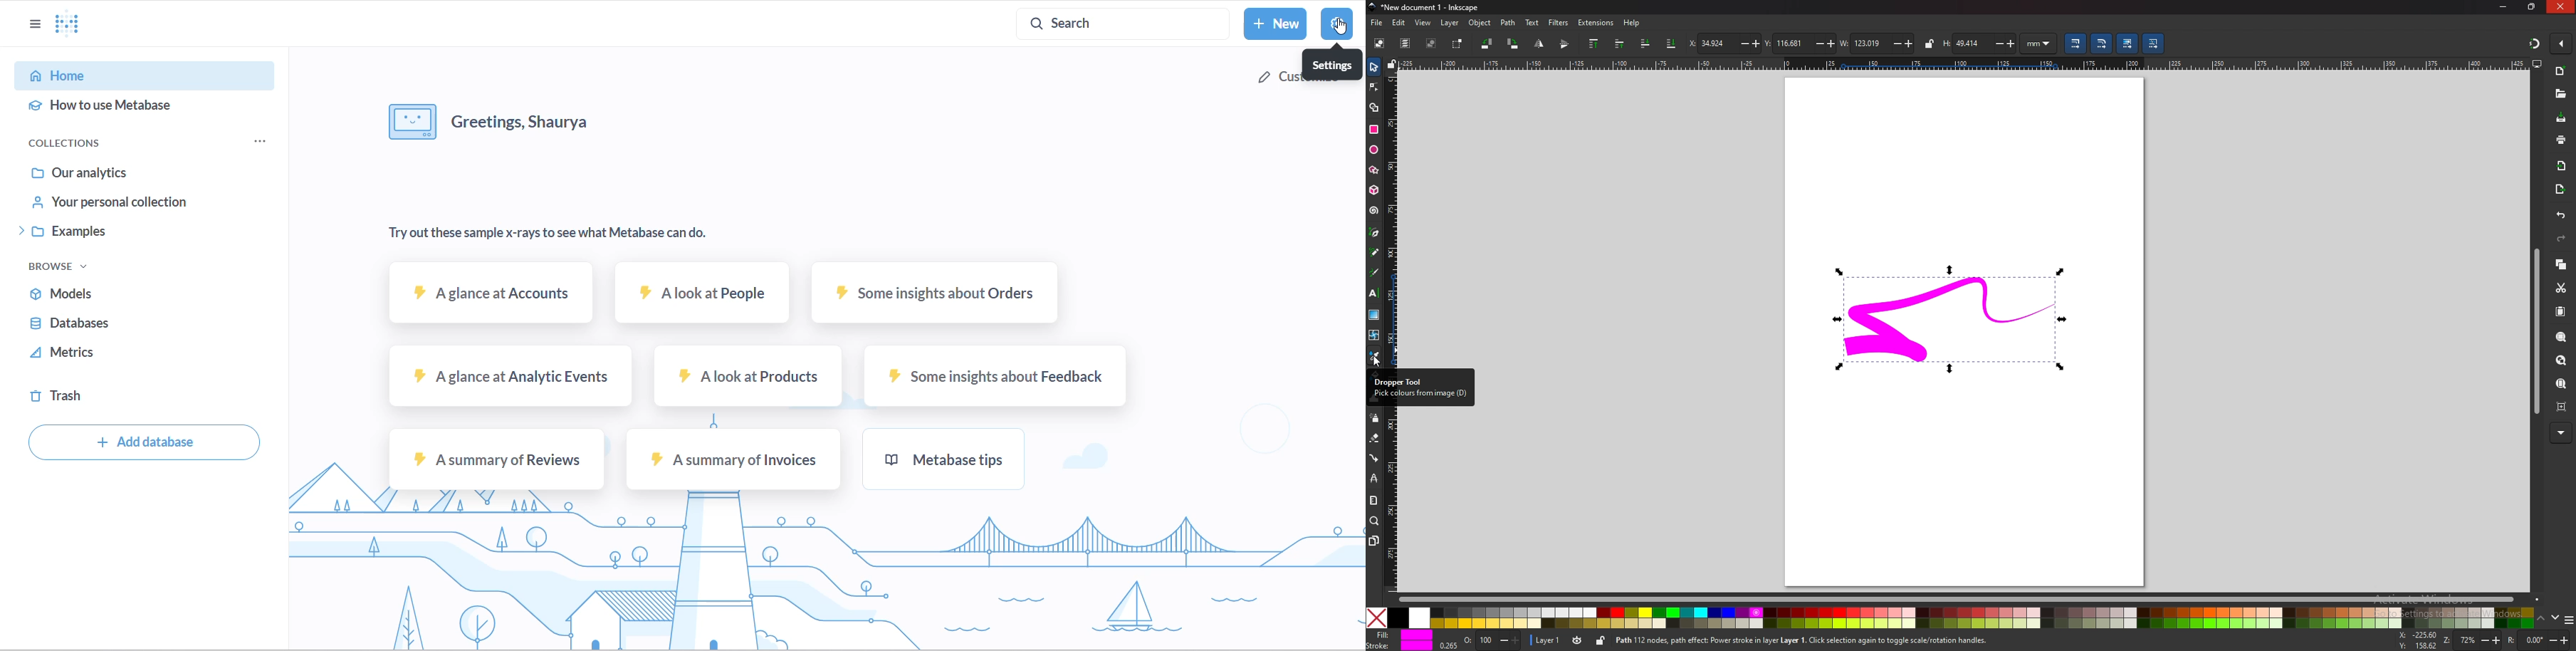 This screenshot has width=2576, height=672. I want to click on pen, so click(1374, 232).